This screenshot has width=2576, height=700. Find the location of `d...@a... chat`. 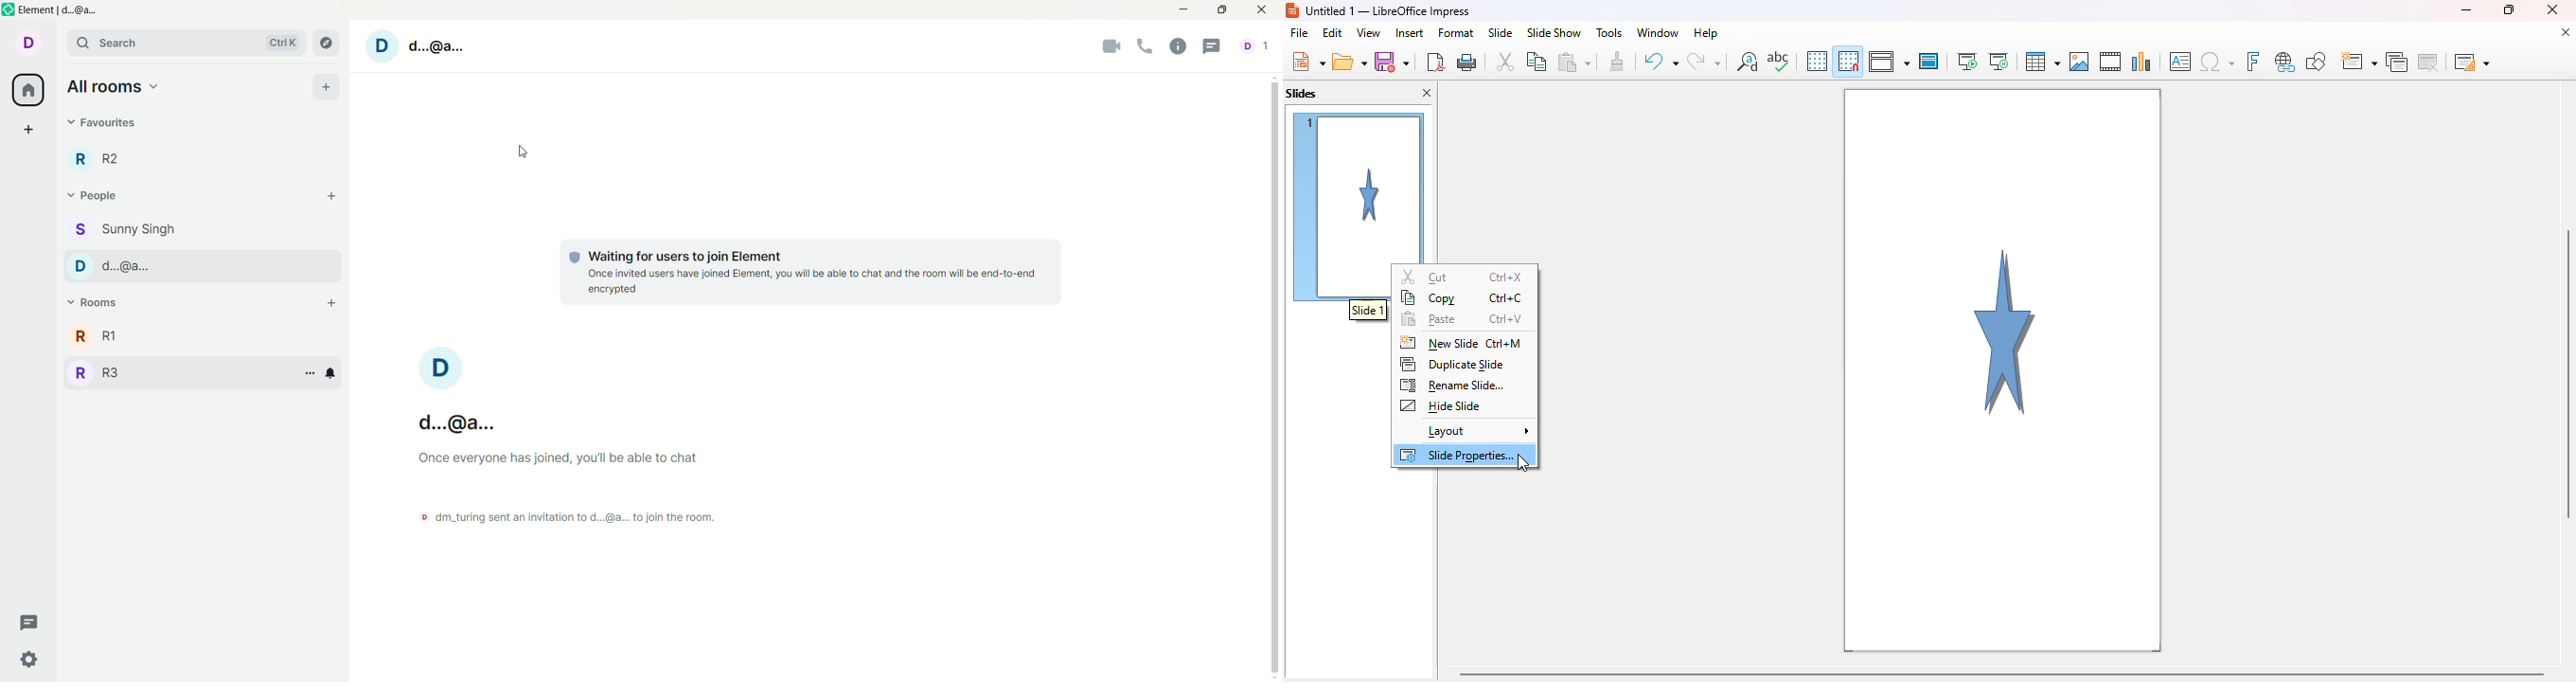

d...@a... chat is located at coordinates (190, 267).